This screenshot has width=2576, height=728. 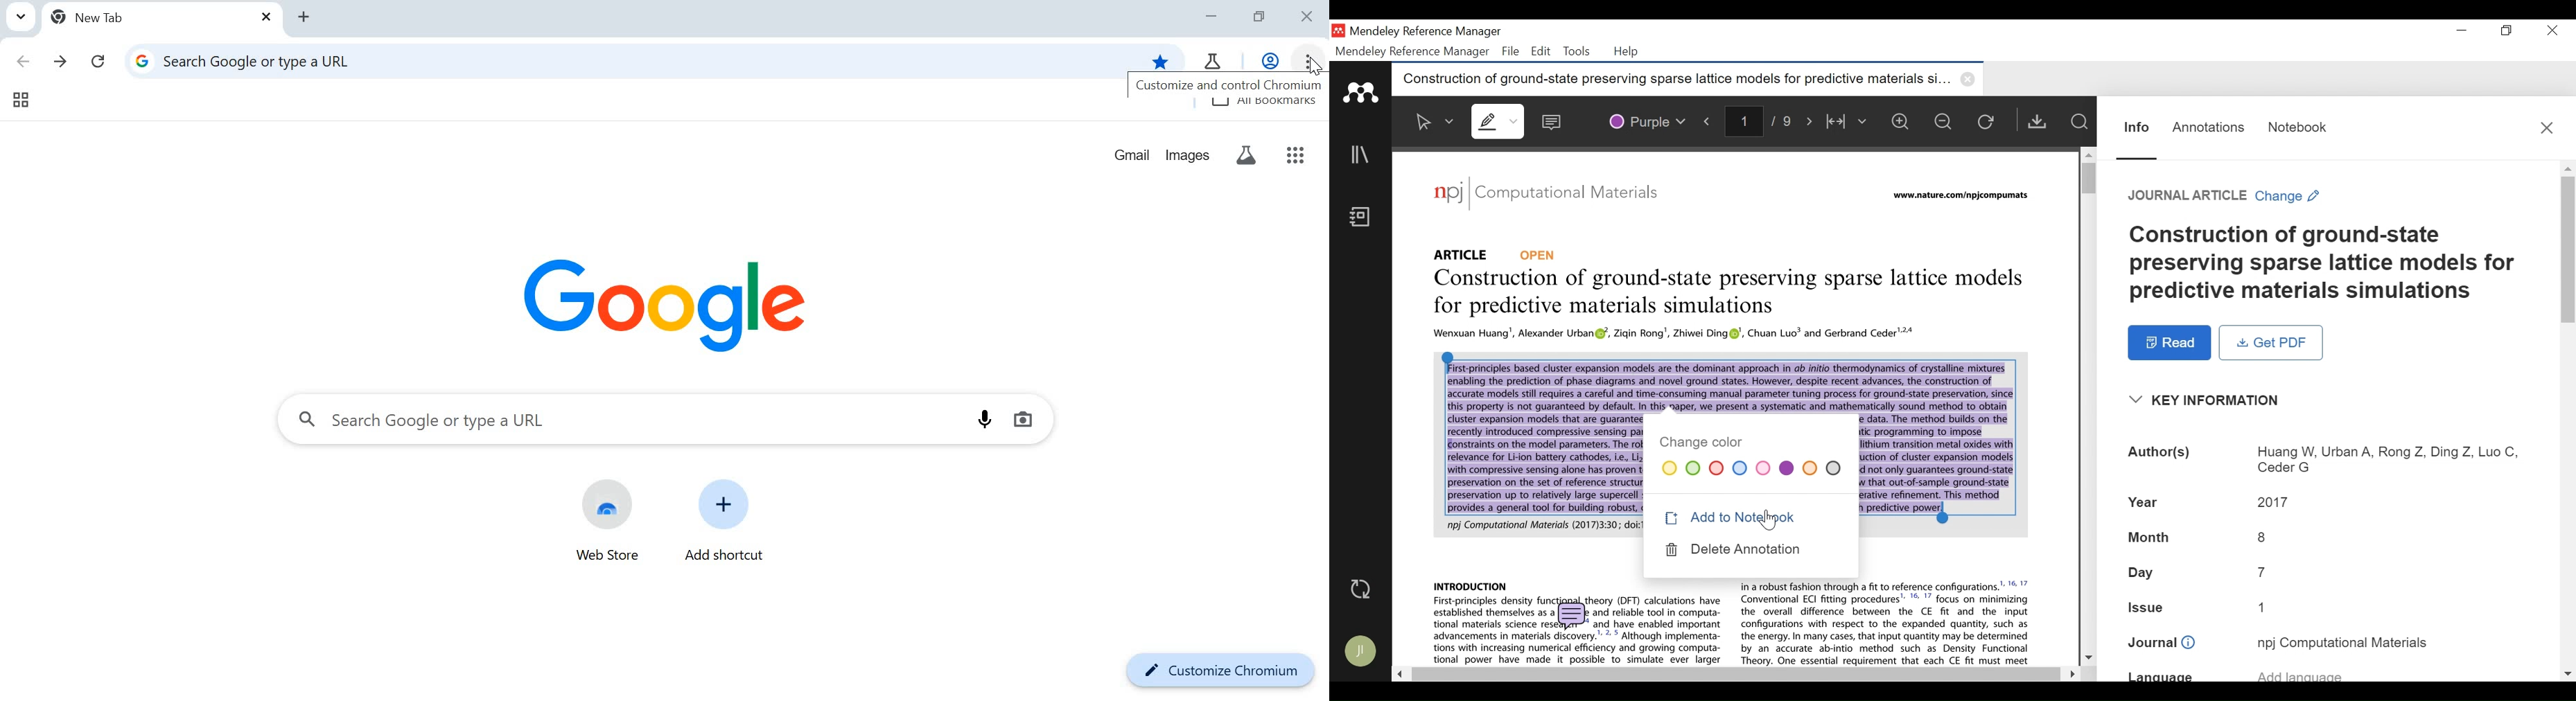 What do you see at coordinates (2160, 676) in the screenshot?
I see `Language` at bounding box center [2160, 676].